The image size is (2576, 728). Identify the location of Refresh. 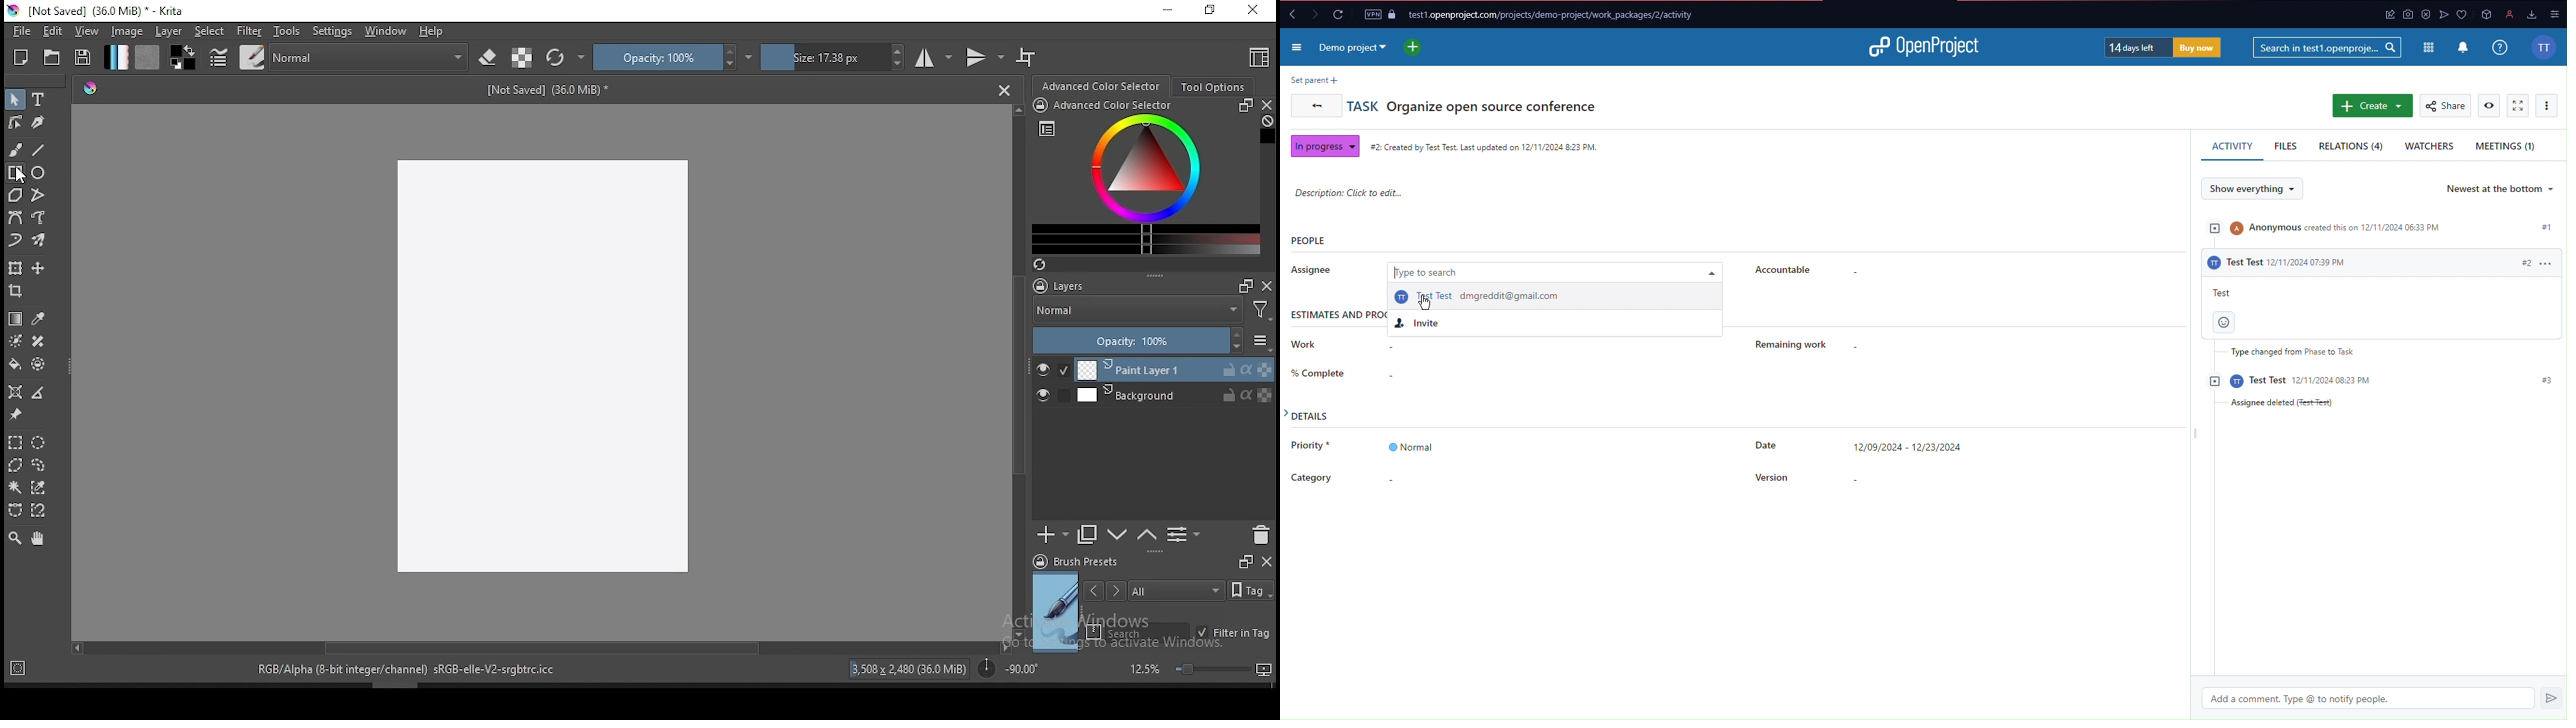
(1047, 266).